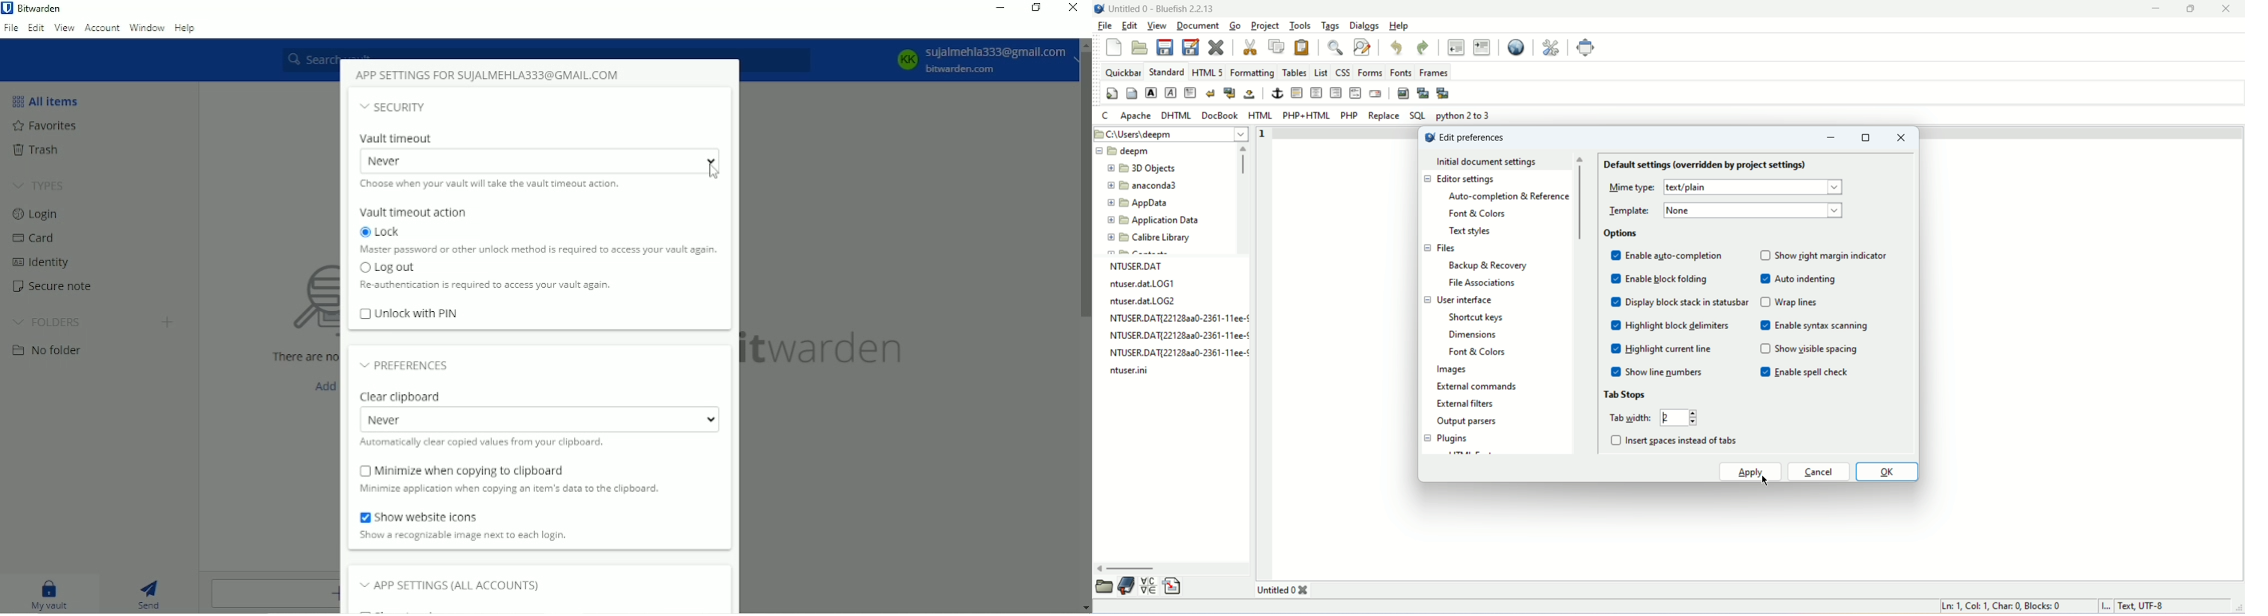  What do you see at coordinates (1401, 72) in the screenshot?
I see `fonts` at bounding box center [1401, 72].